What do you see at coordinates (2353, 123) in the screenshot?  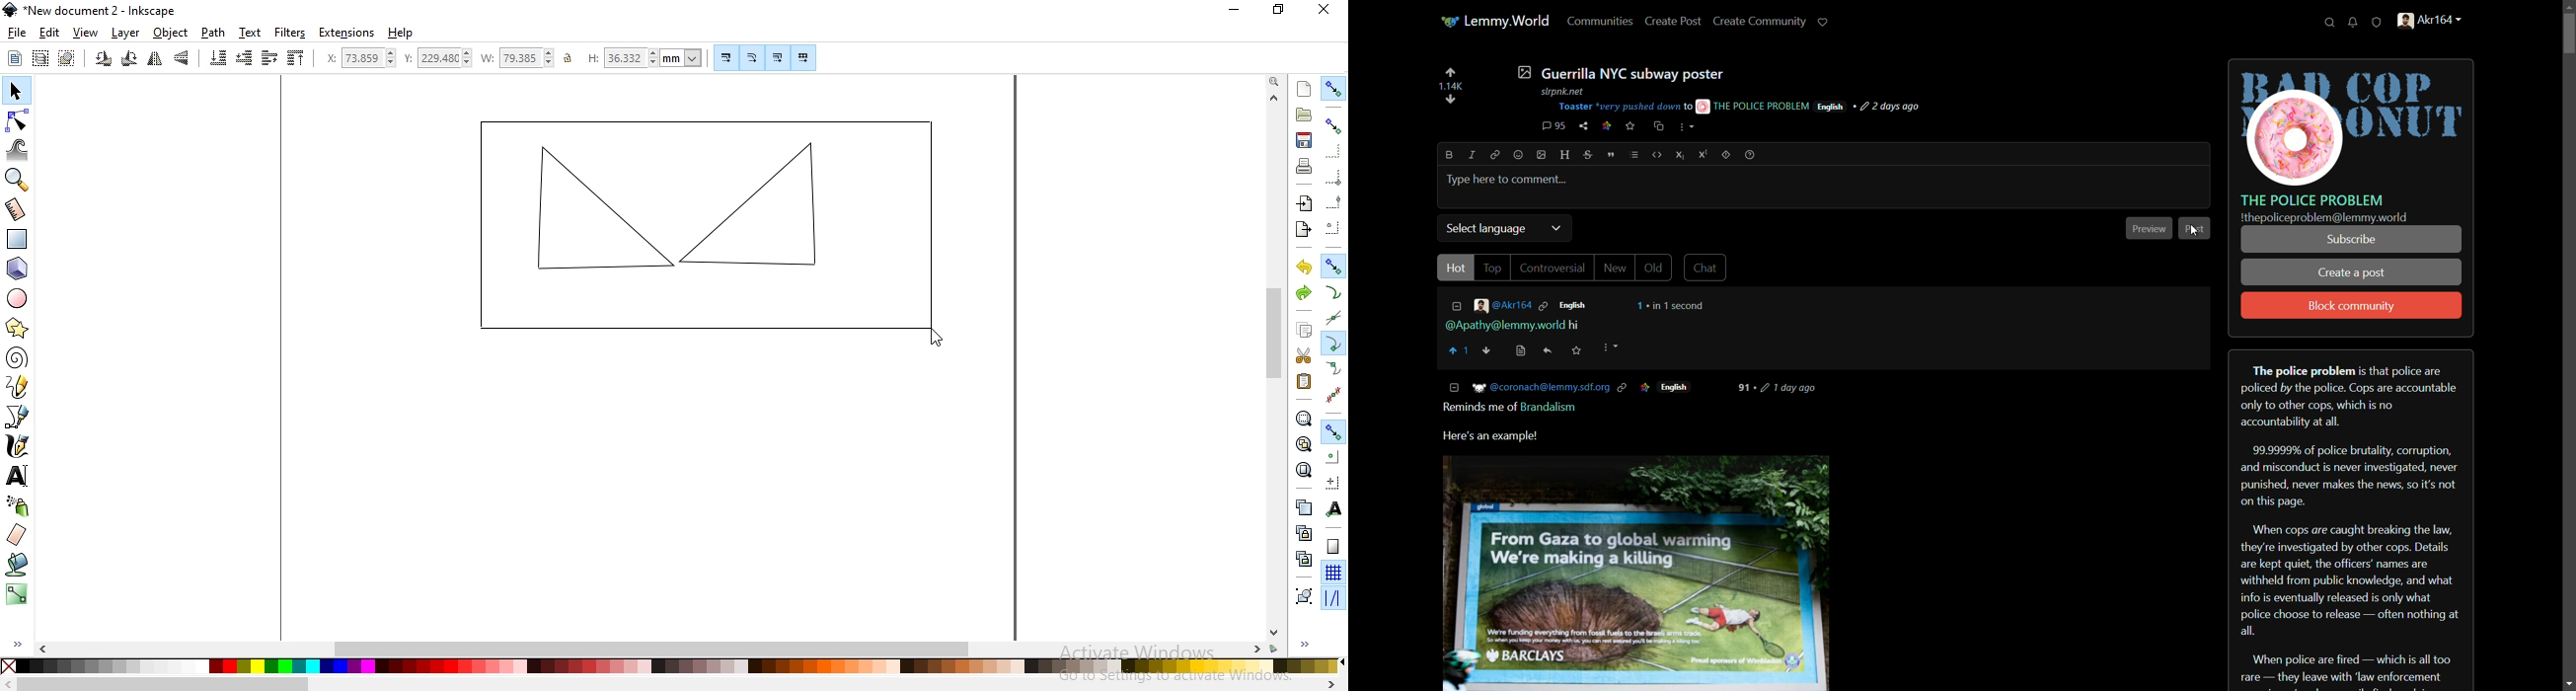 I see `server icon` at bounding box center [2353, 123].